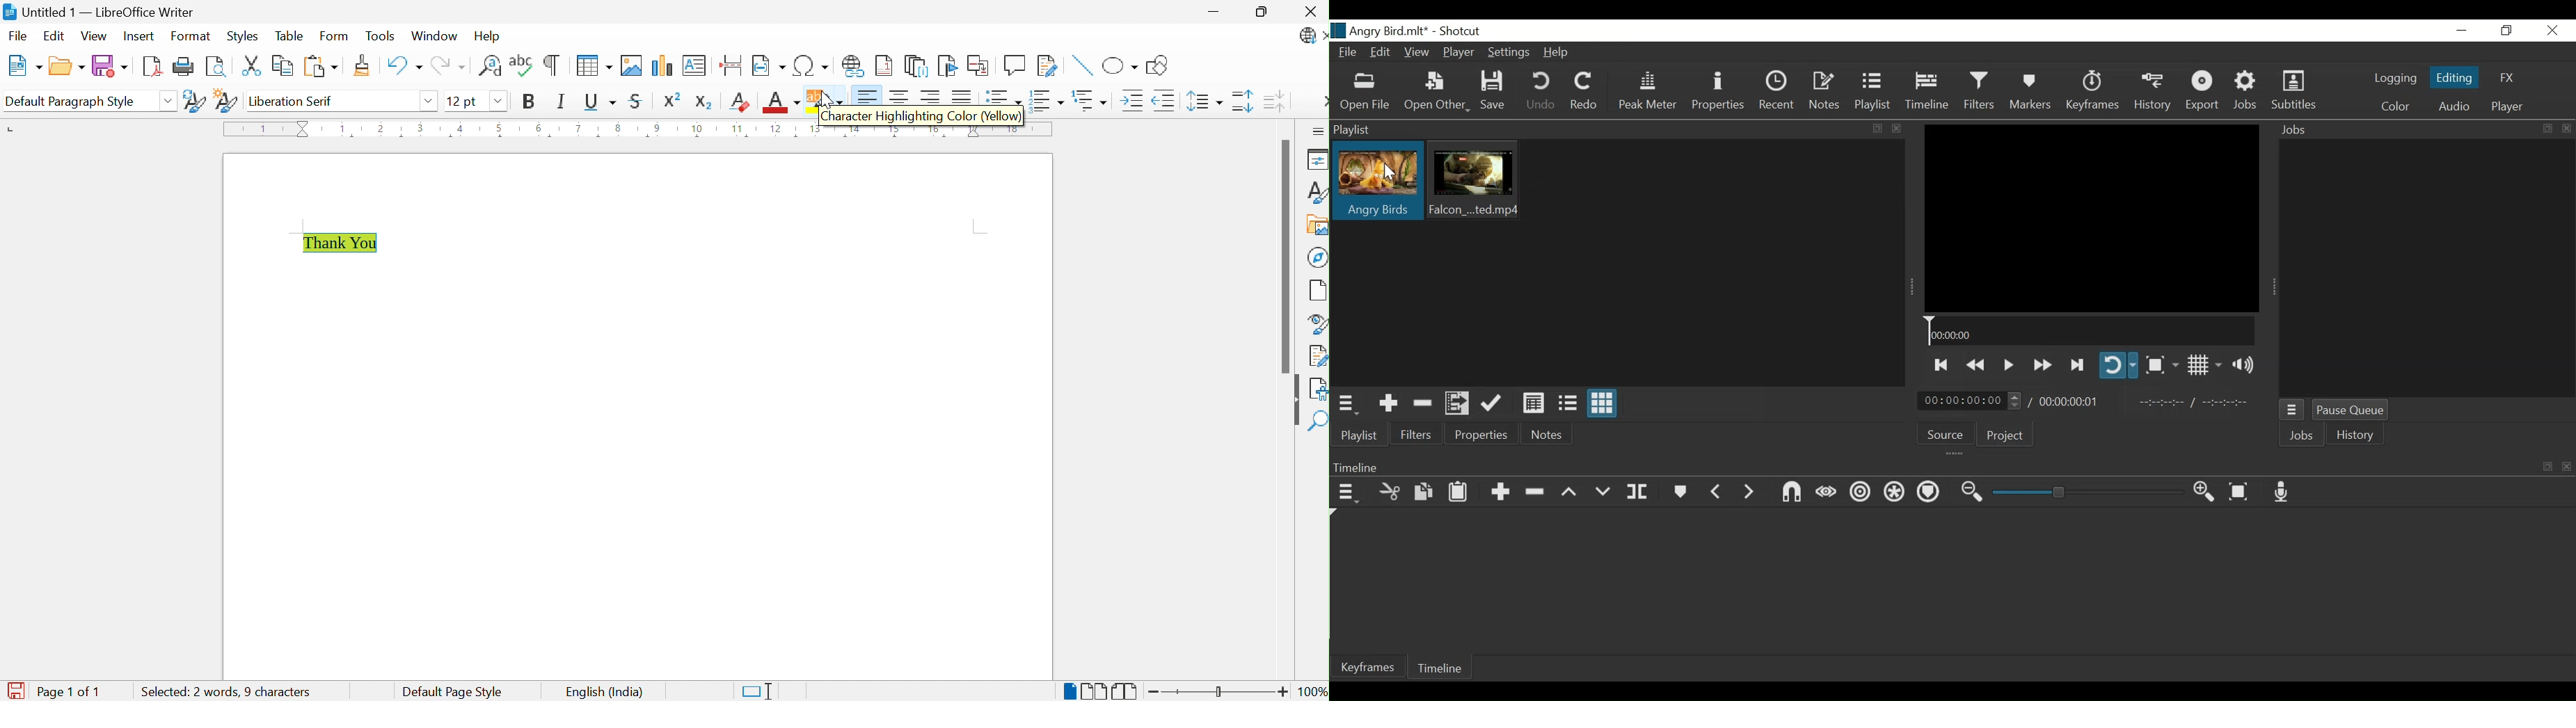  What do you see at coordinates (1316, 355) in the screenshot?
I see `Manage Changes` at bounding box center [1316, 355].